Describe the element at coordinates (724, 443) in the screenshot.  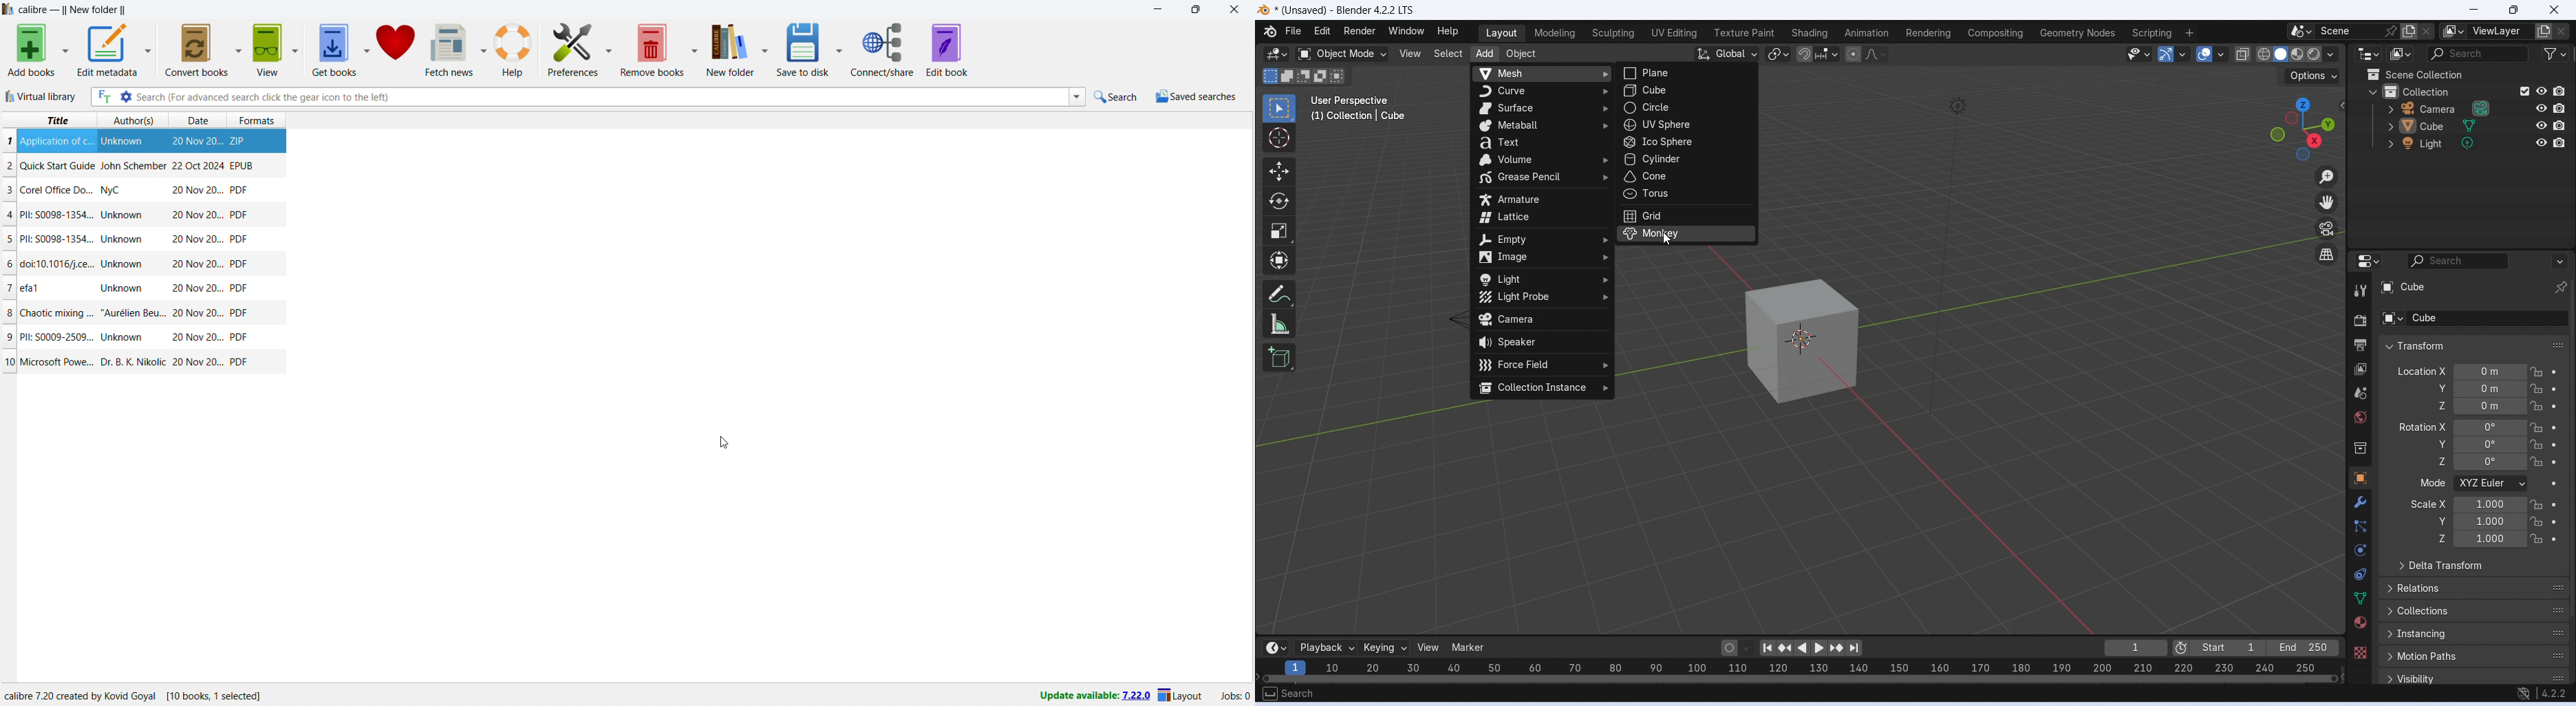
I see `cursor` at that location.